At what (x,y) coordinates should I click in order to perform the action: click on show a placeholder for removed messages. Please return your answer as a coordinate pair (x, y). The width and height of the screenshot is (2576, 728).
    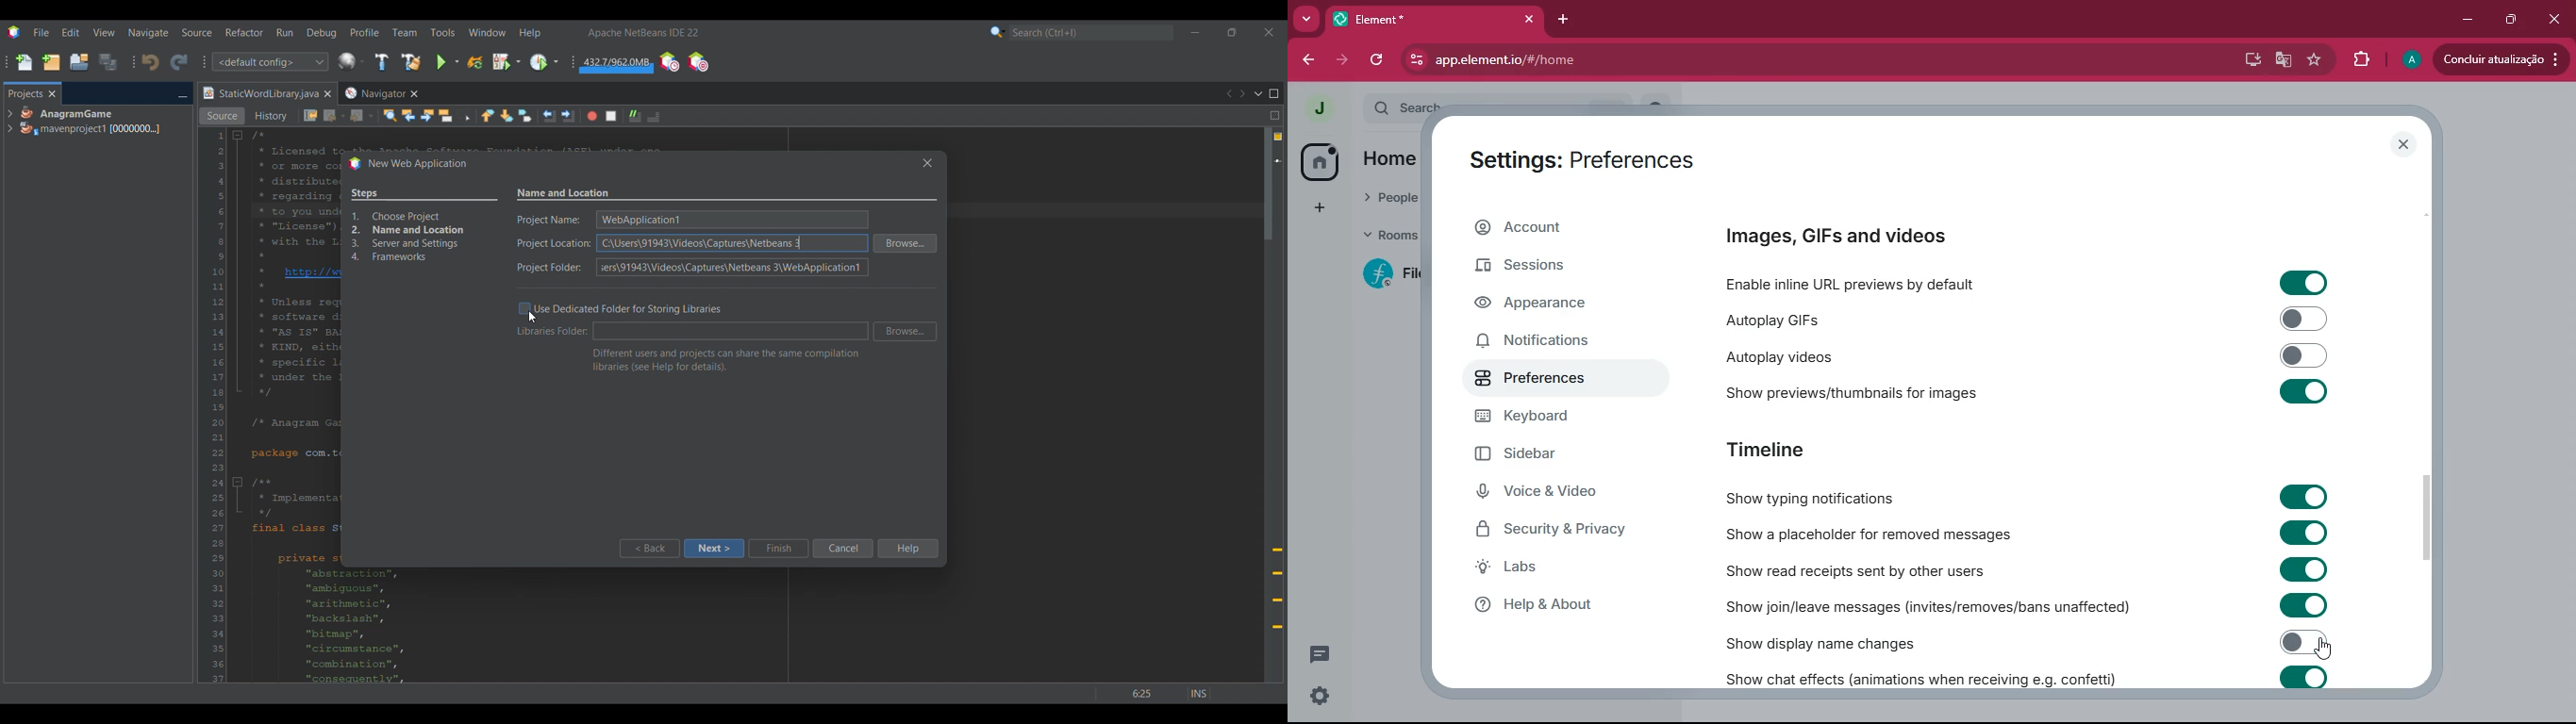
    Looking at the image, I should click on (1880, 534).